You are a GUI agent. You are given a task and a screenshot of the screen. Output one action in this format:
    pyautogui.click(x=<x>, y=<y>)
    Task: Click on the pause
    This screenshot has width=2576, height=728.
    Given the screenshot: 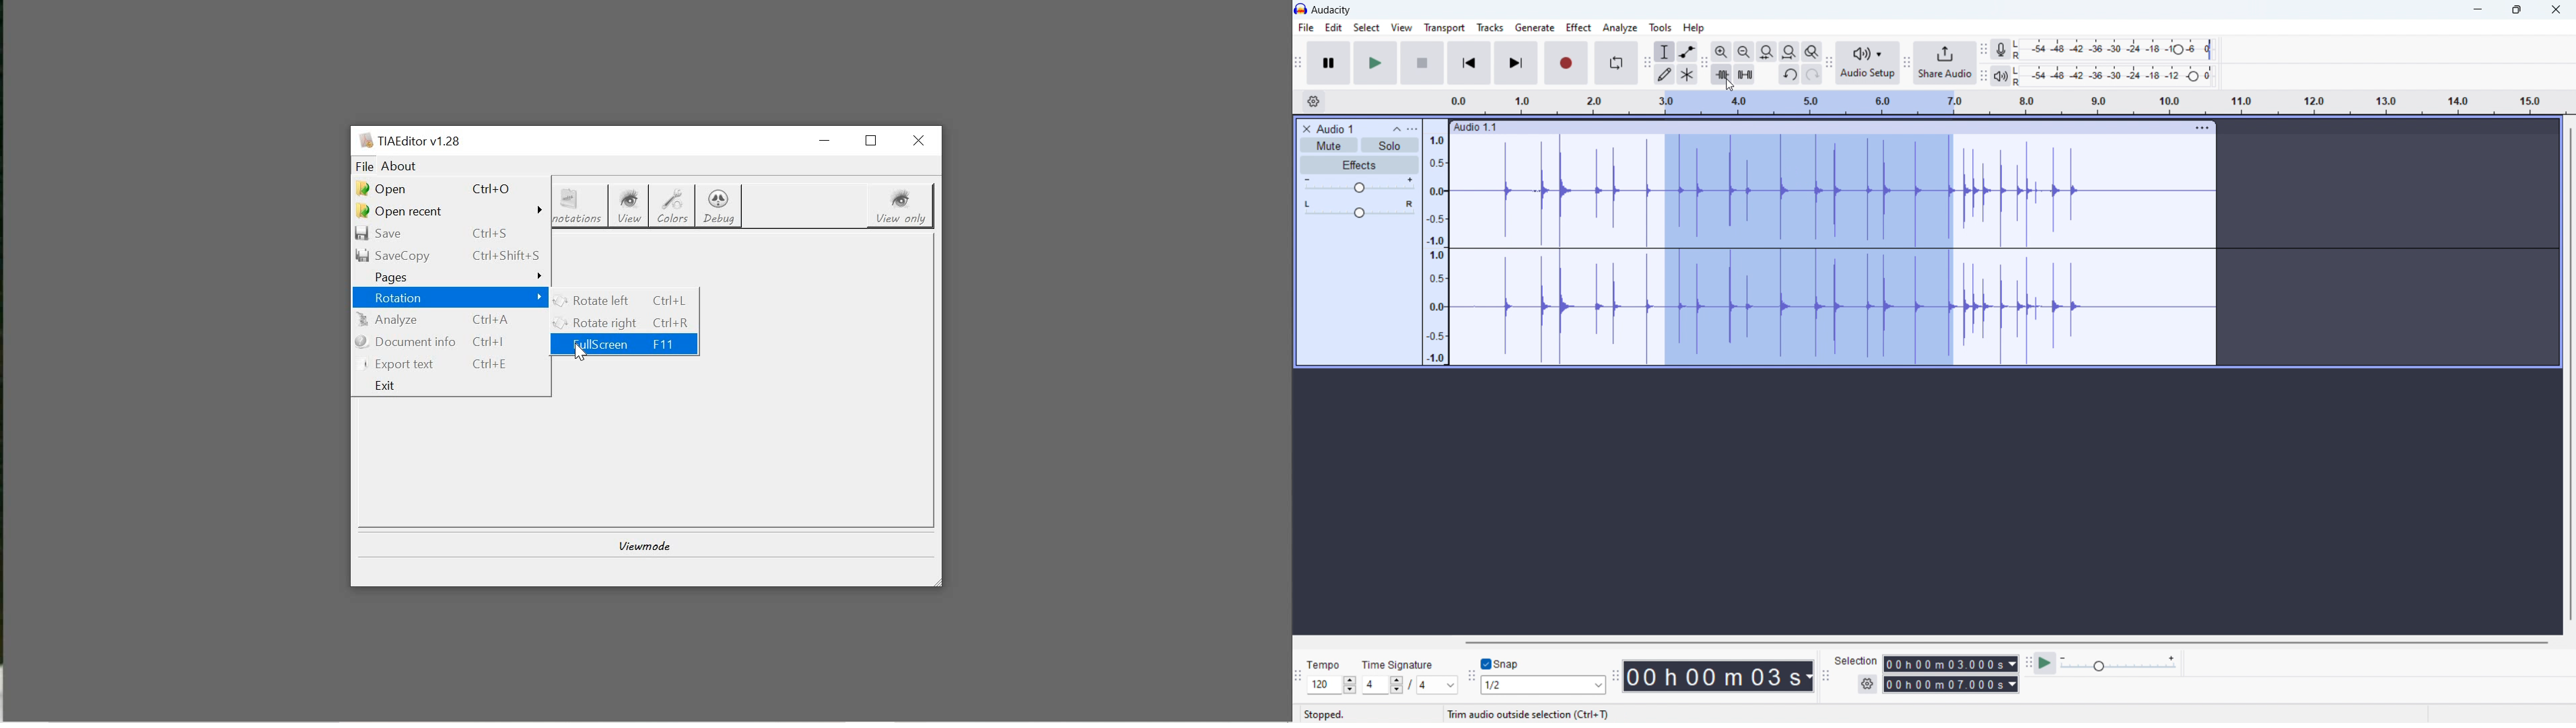 What is the action you would take?
    pyautogui.click(x=1329, y=64)
    